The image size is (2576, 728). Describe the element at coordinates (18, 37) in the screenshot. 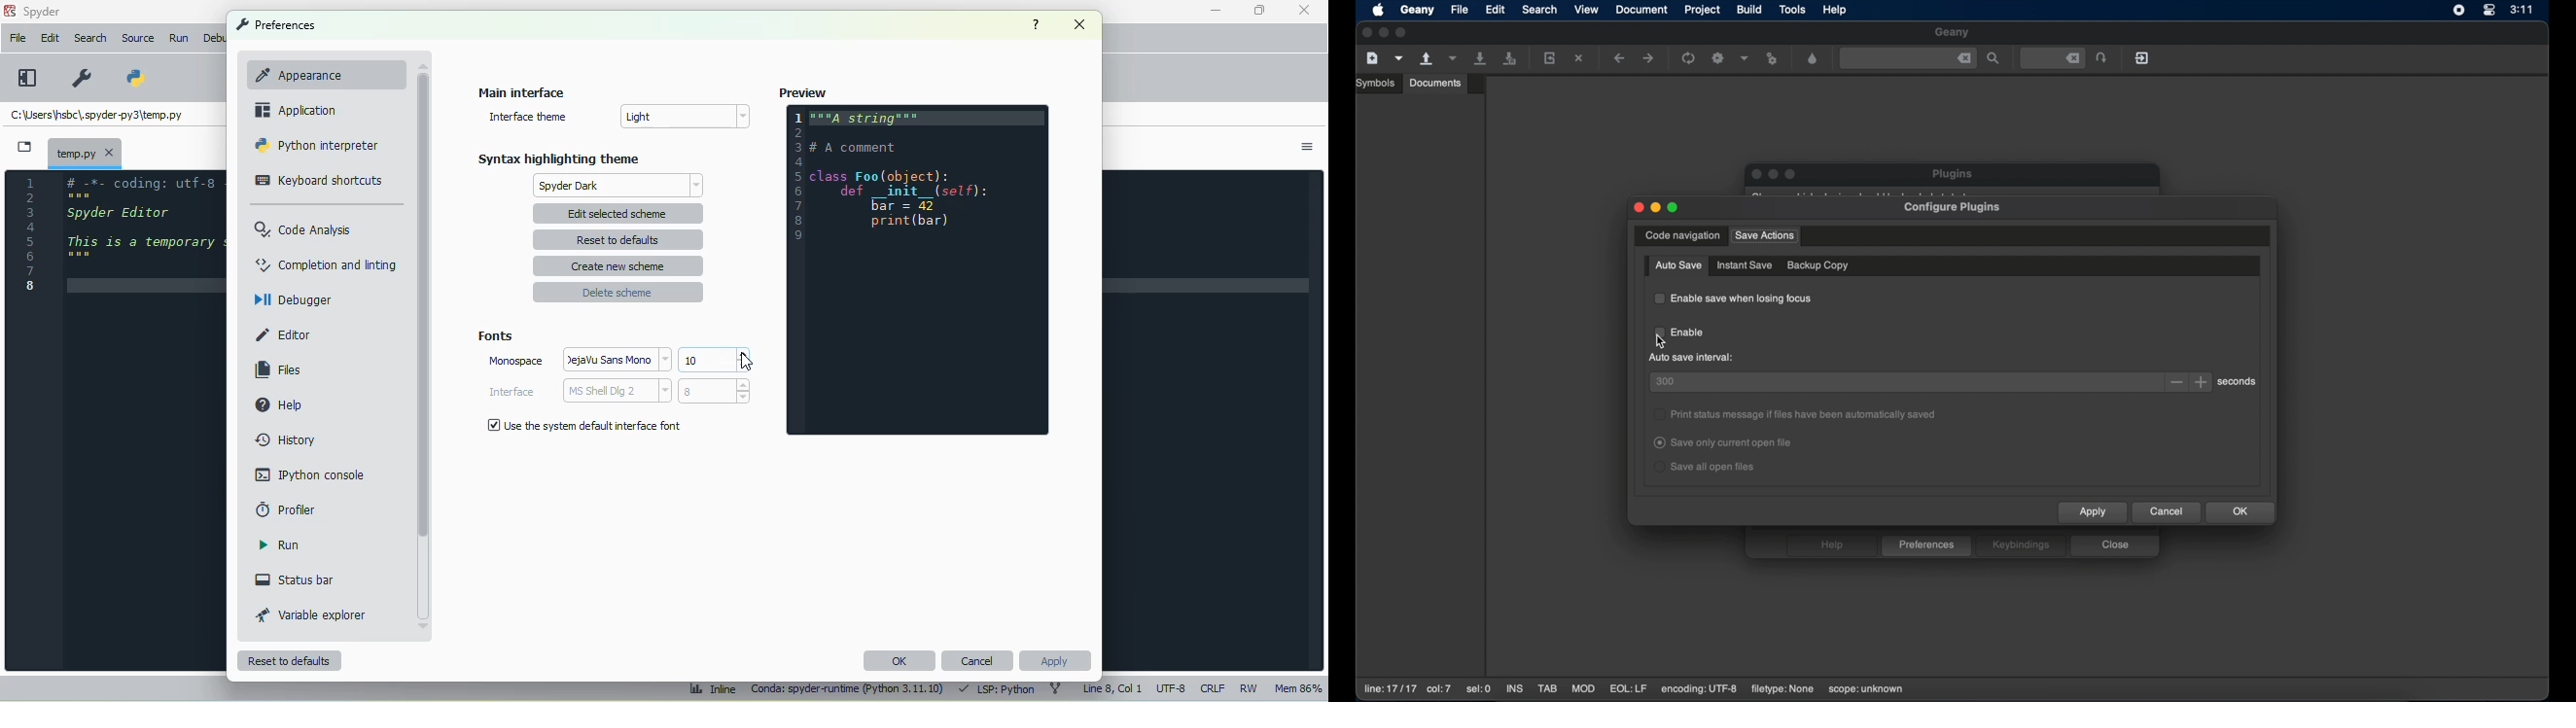

I see `file` at that location.